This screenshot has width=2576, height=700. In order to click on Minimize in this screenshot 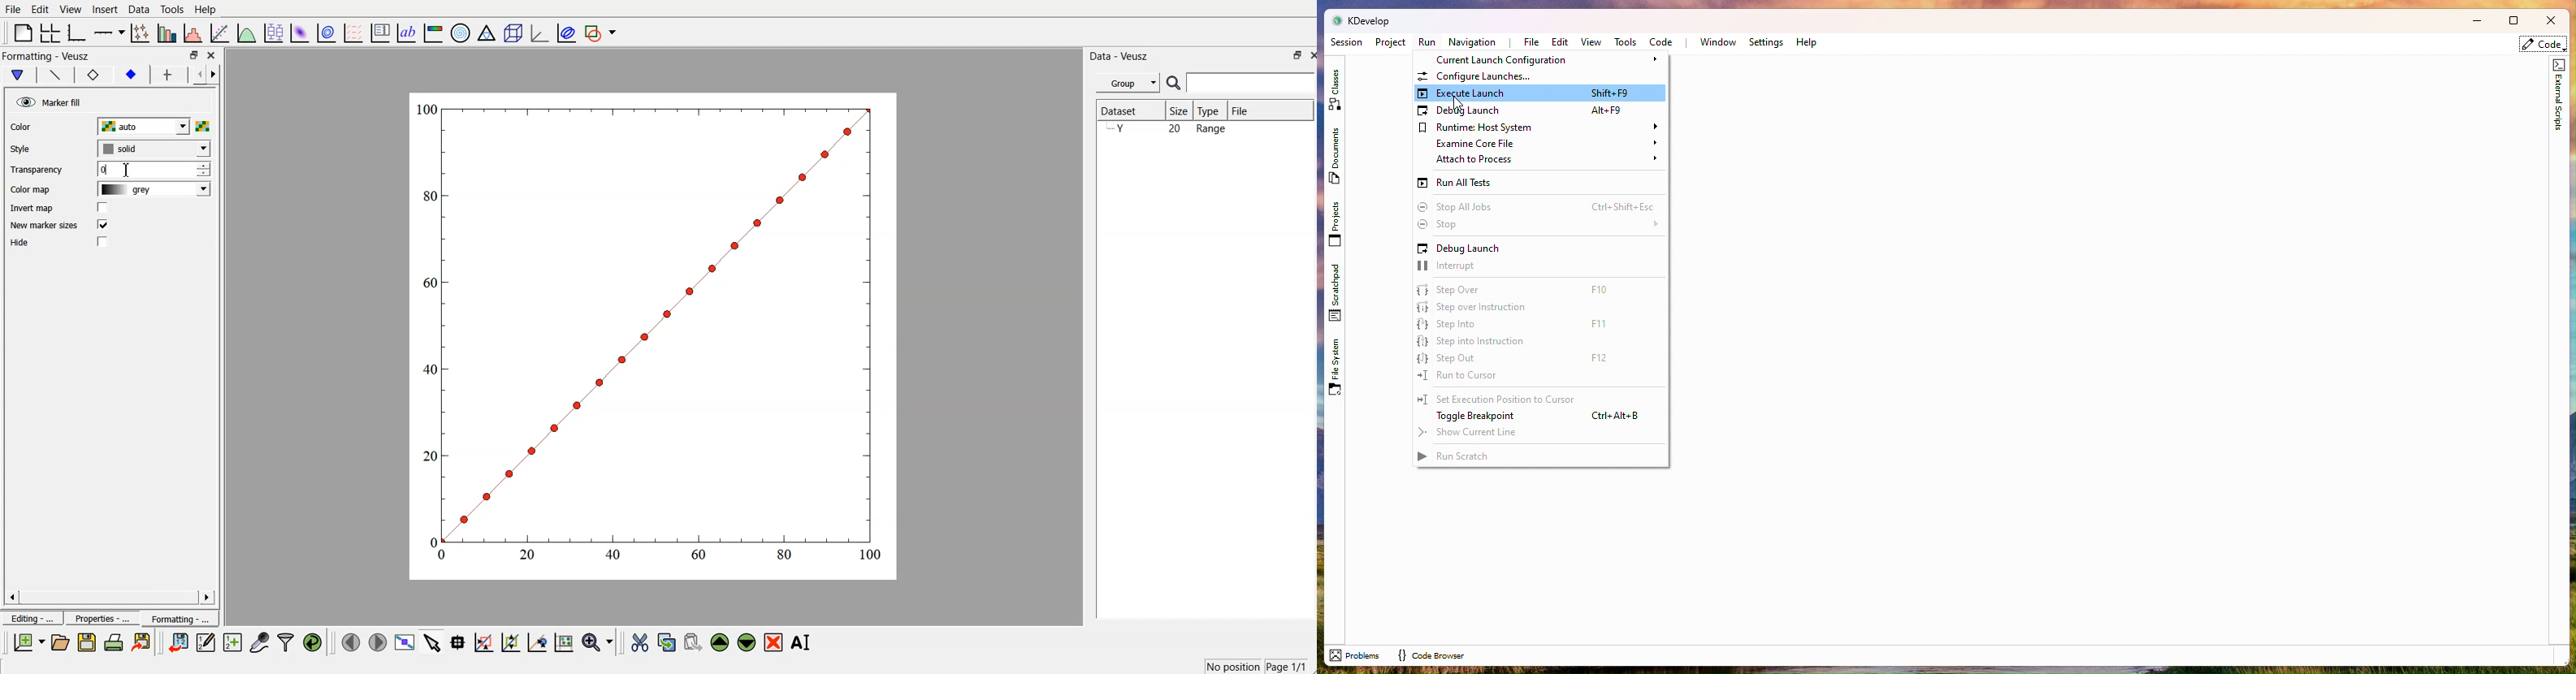, I will do `click(2471, 22)`.